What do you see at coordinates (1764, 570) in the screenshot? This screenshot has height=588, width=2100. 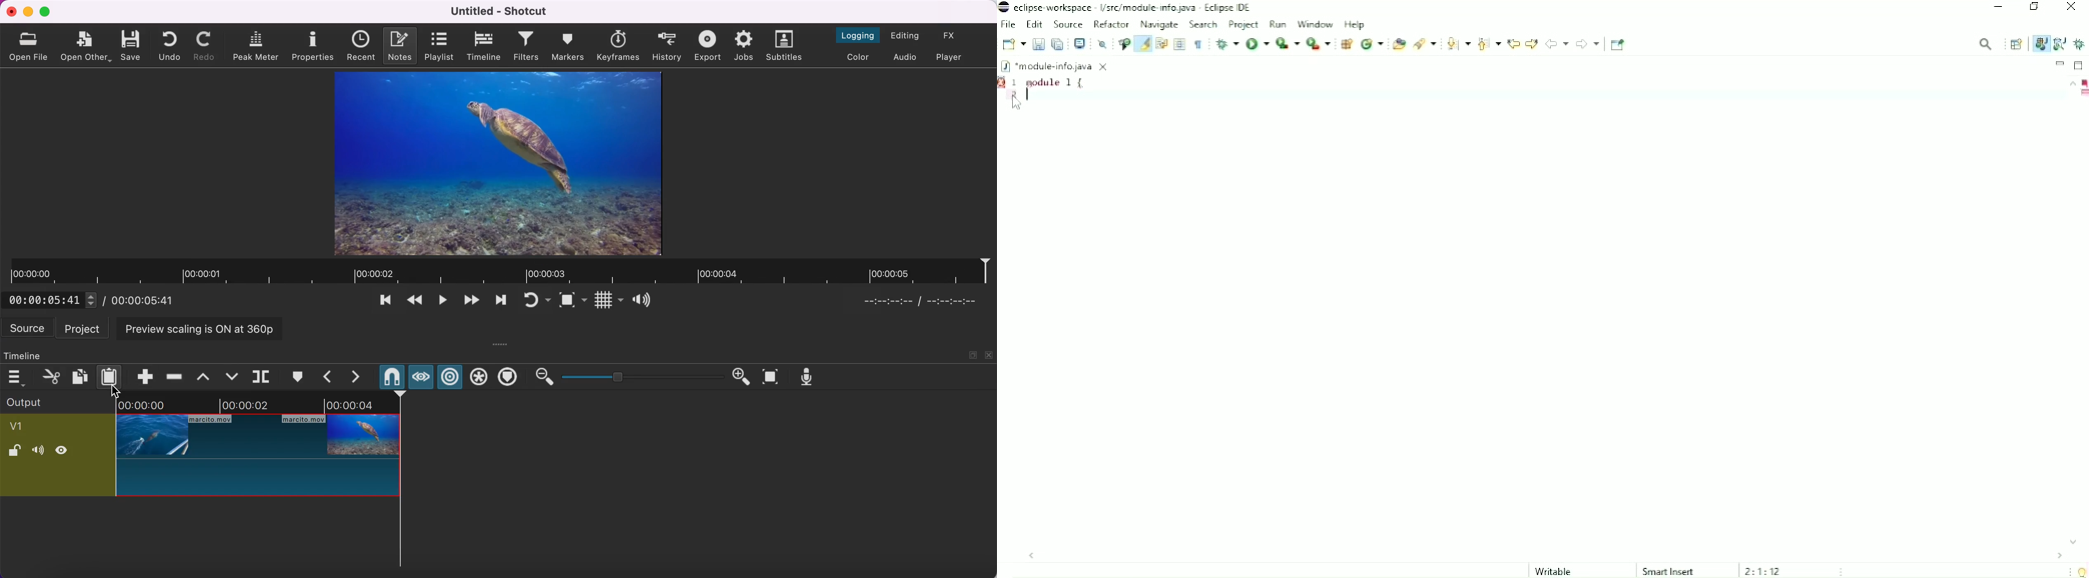 I see `2:1:12` at bounding box center [1764, 570].